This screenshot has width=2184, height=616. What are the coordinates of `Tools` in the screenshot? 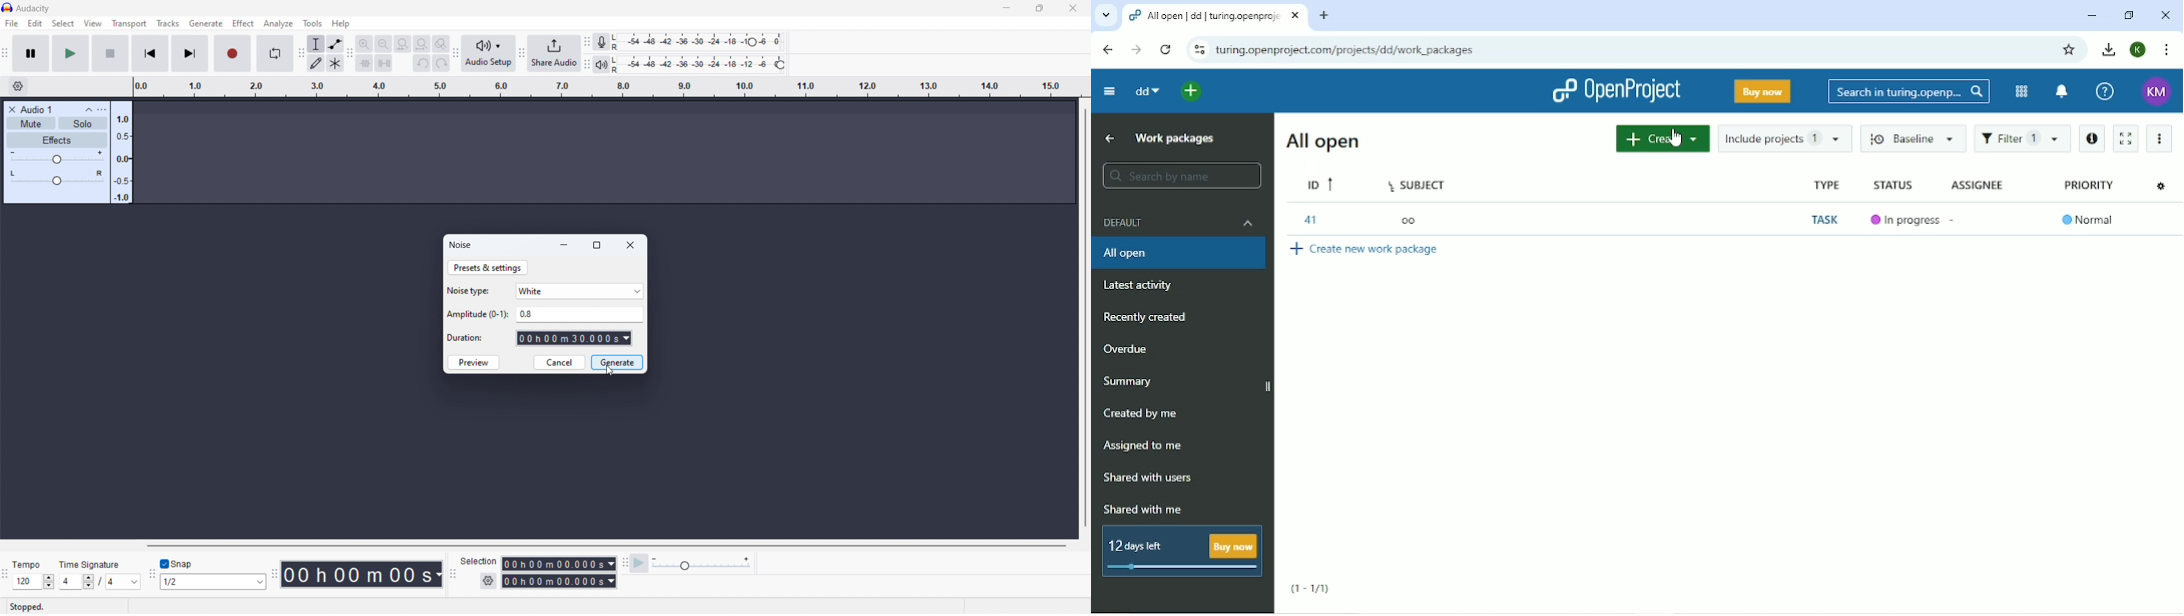 It's located at (313, 23).